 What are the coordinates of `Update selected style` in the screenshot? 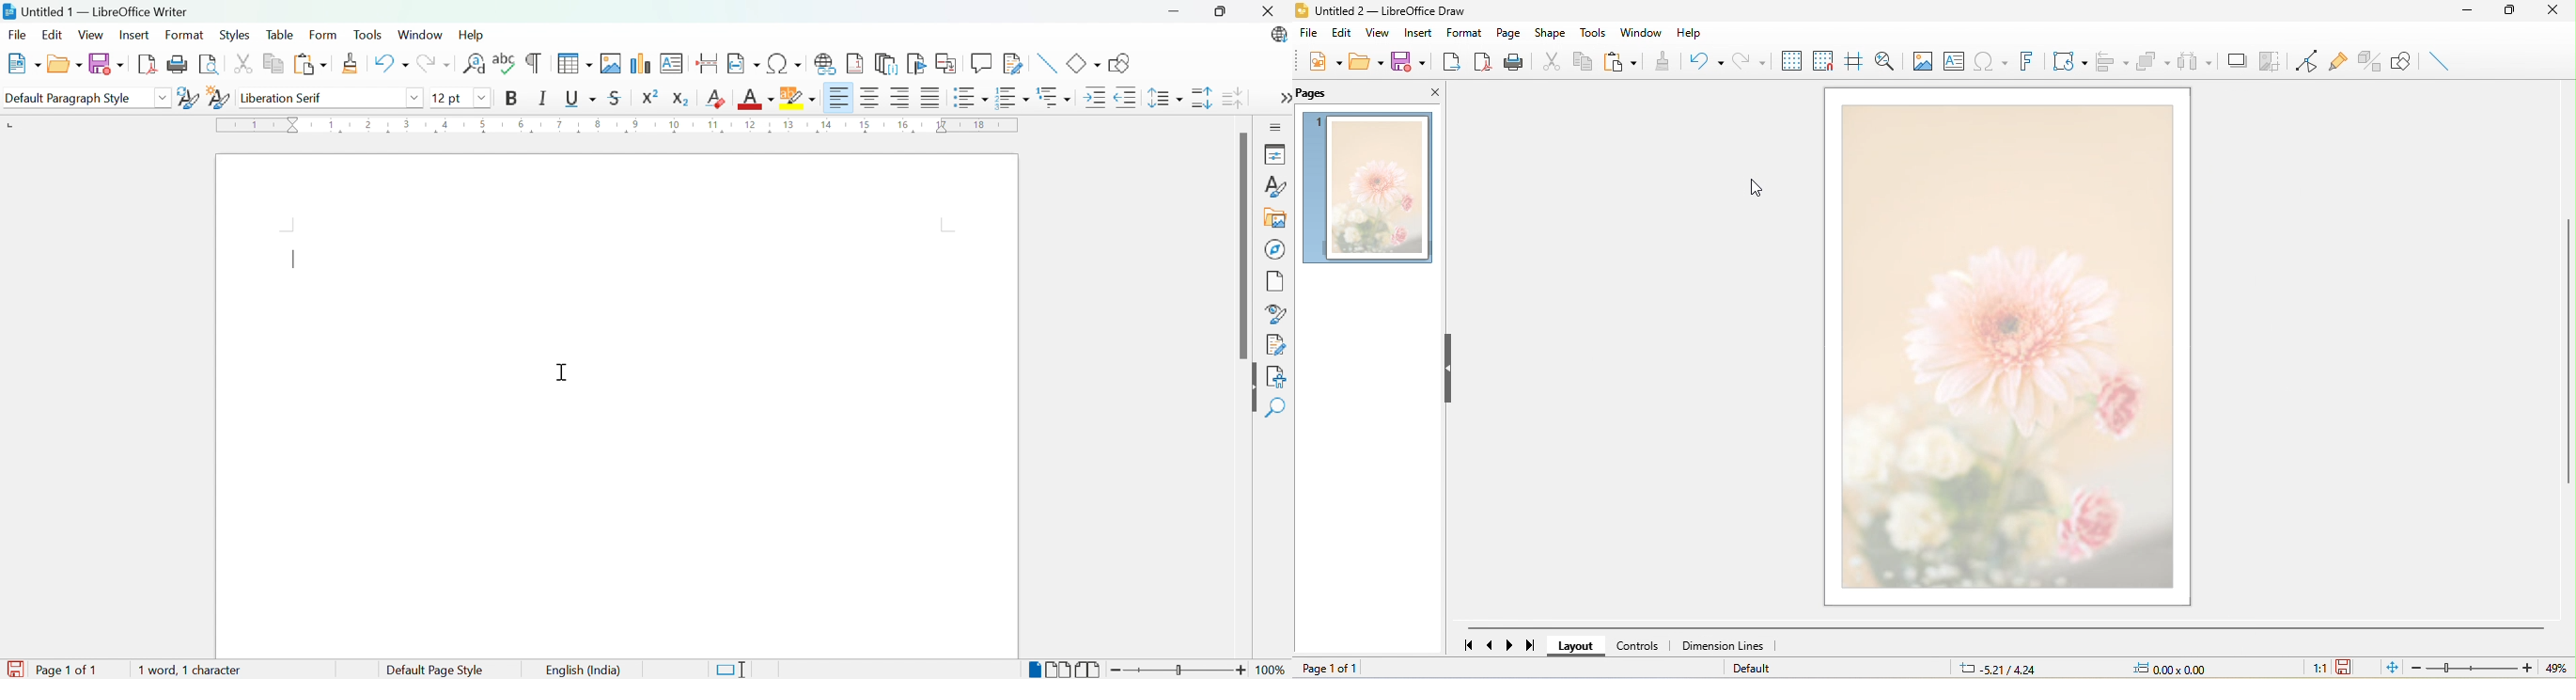 It's located at (190, 98).